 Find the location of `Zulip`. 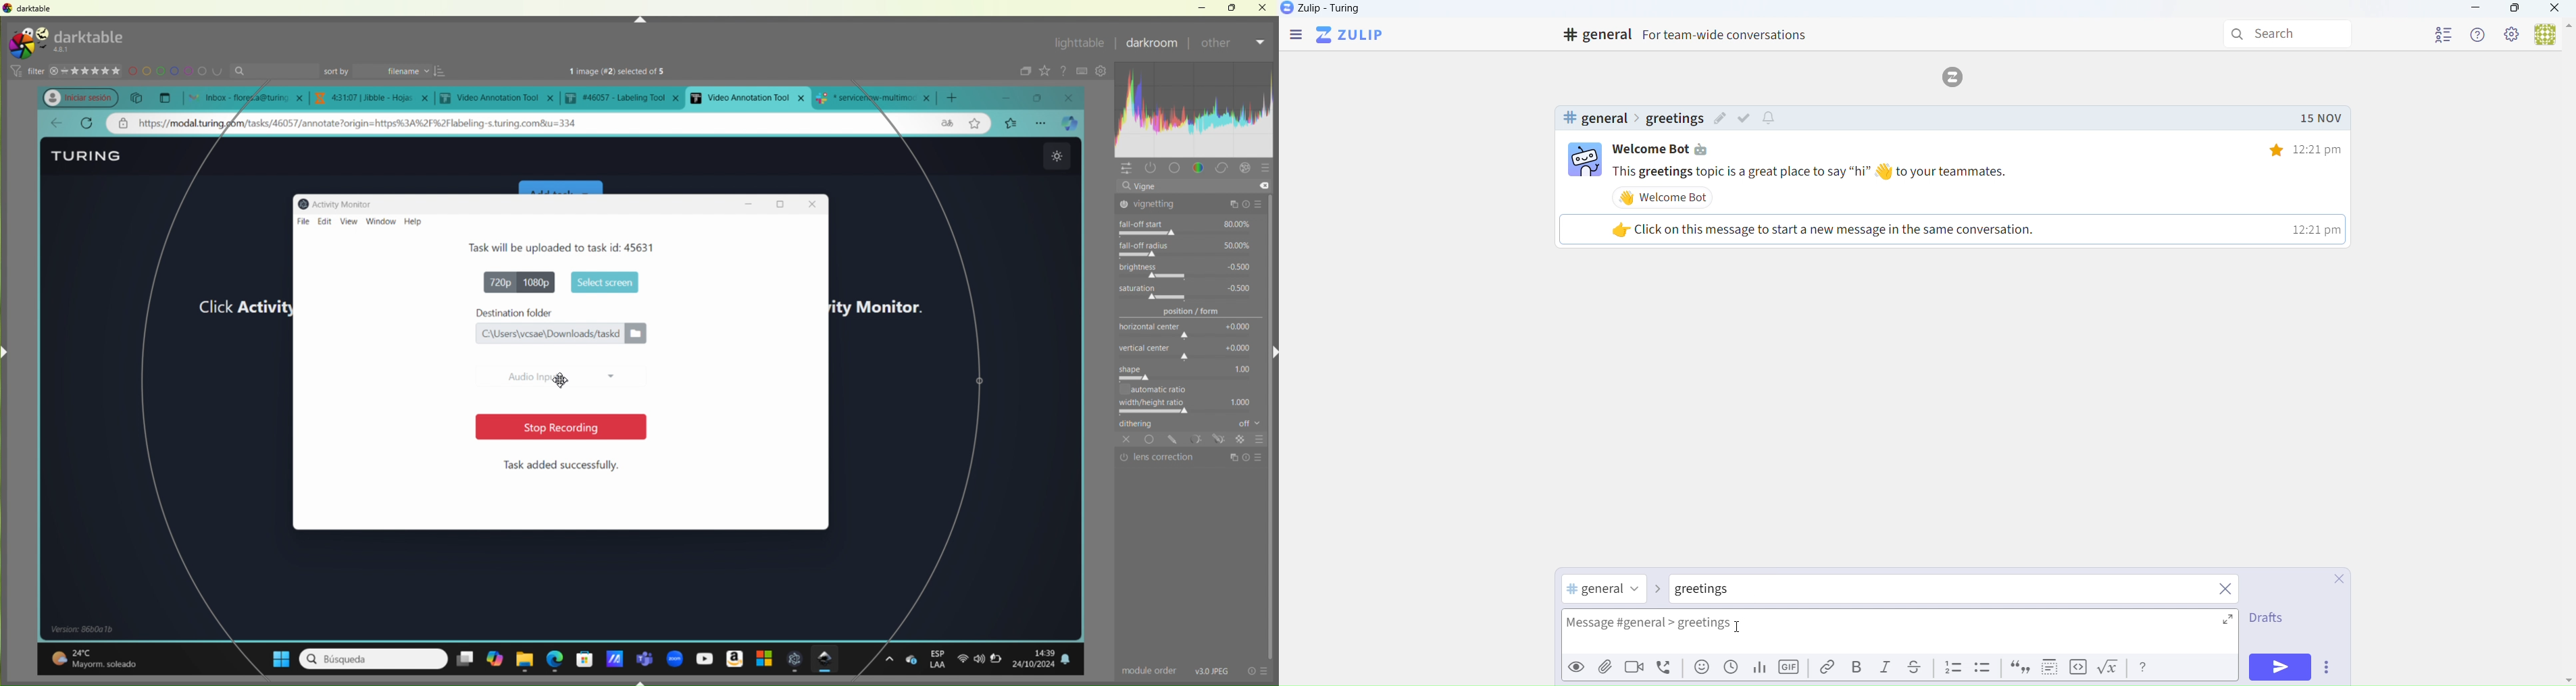

Zulip is located at coordinates (1336, 11).